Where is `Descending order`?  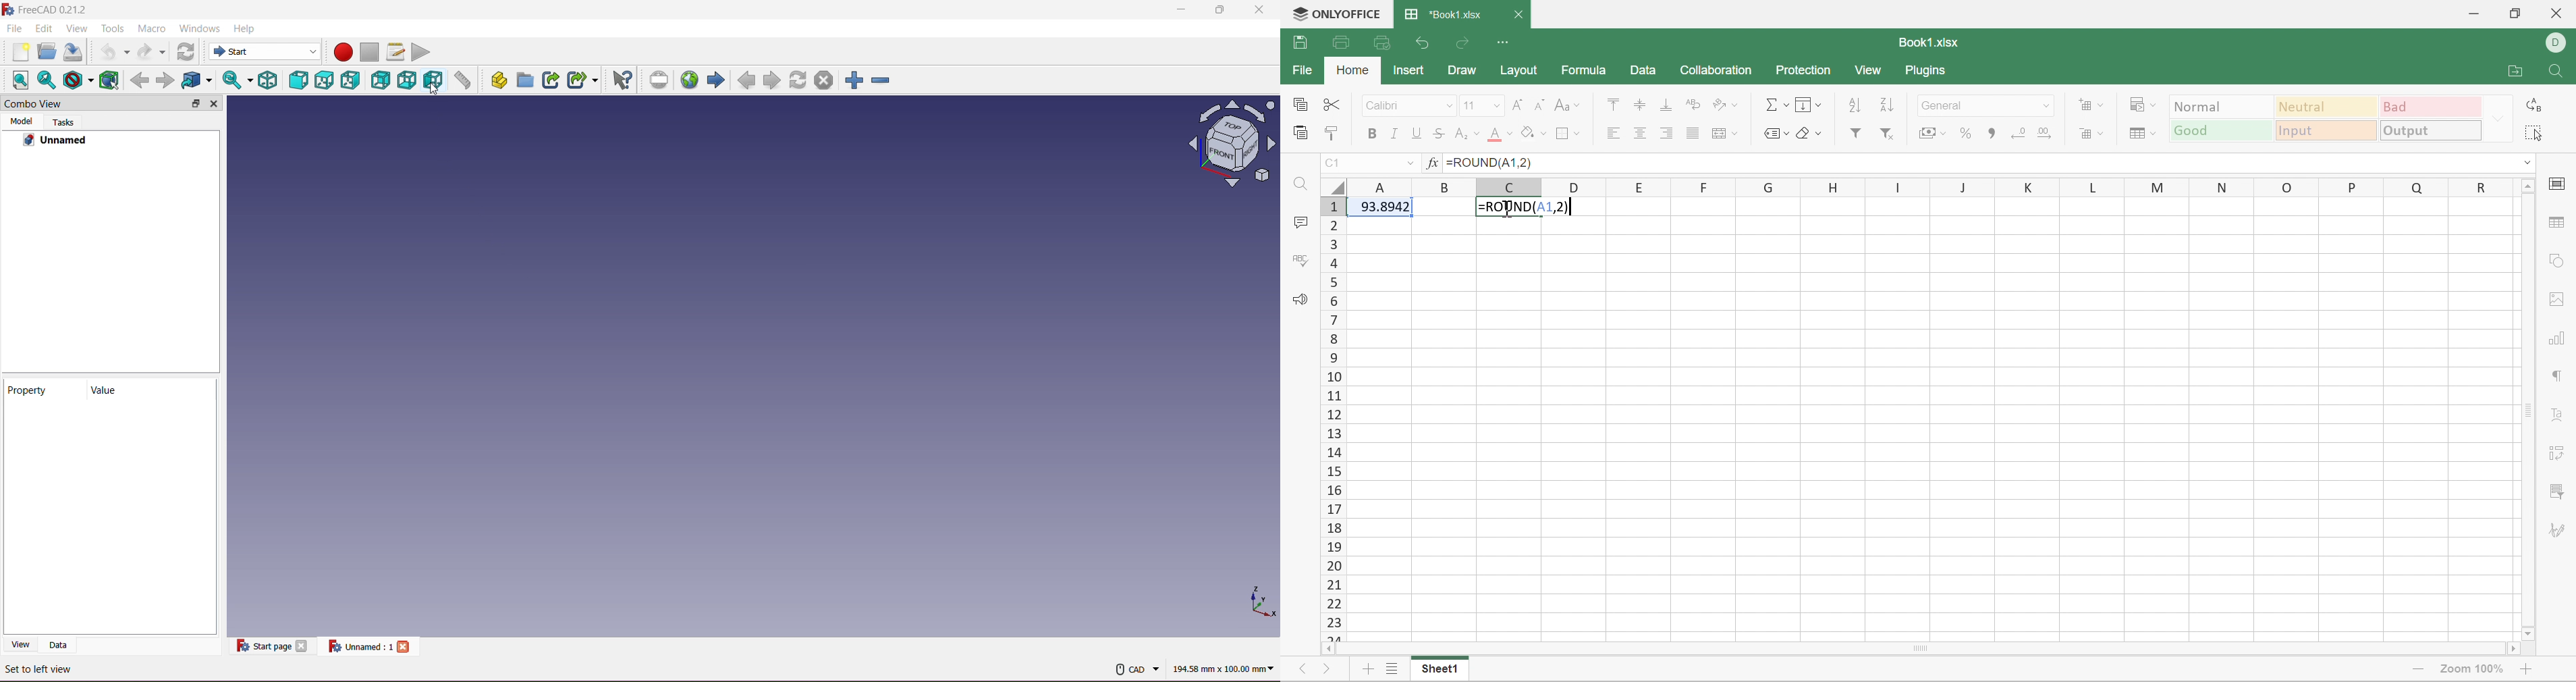 Descending order is located at coordinates (1886, 105).